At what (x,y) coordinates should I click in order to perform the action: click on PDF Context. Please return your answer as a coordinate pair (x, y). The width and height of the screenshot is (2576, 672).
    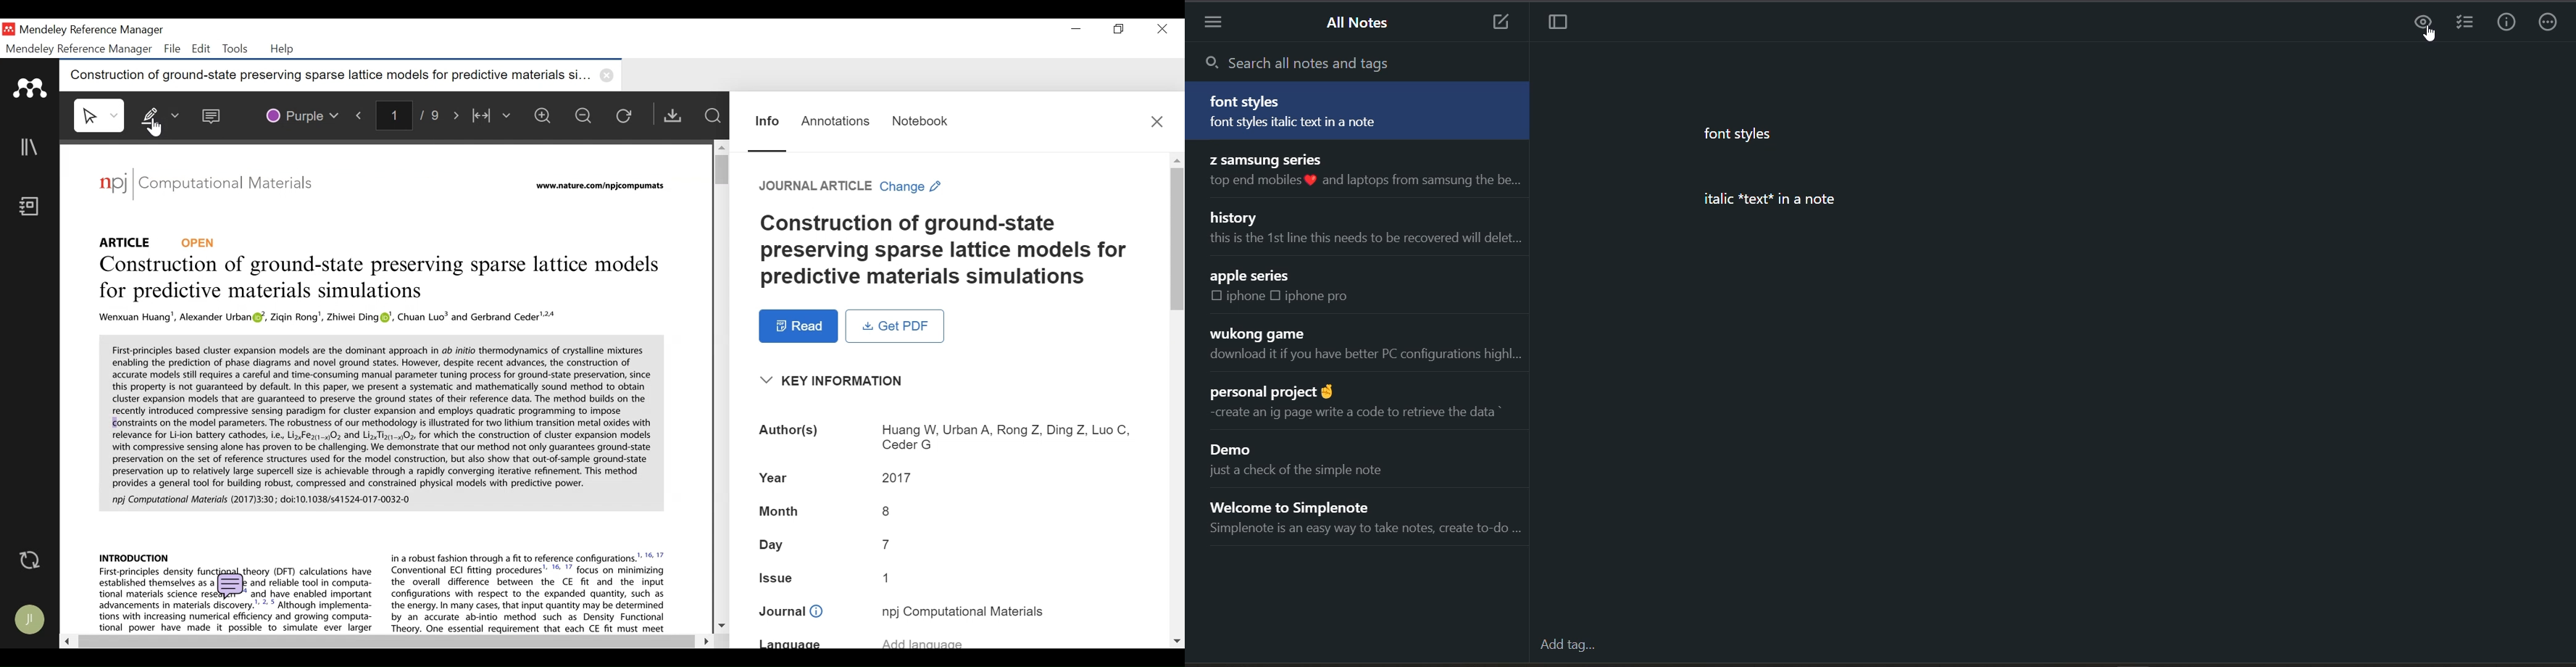
    Looking at the image, I should click on (380, 422).